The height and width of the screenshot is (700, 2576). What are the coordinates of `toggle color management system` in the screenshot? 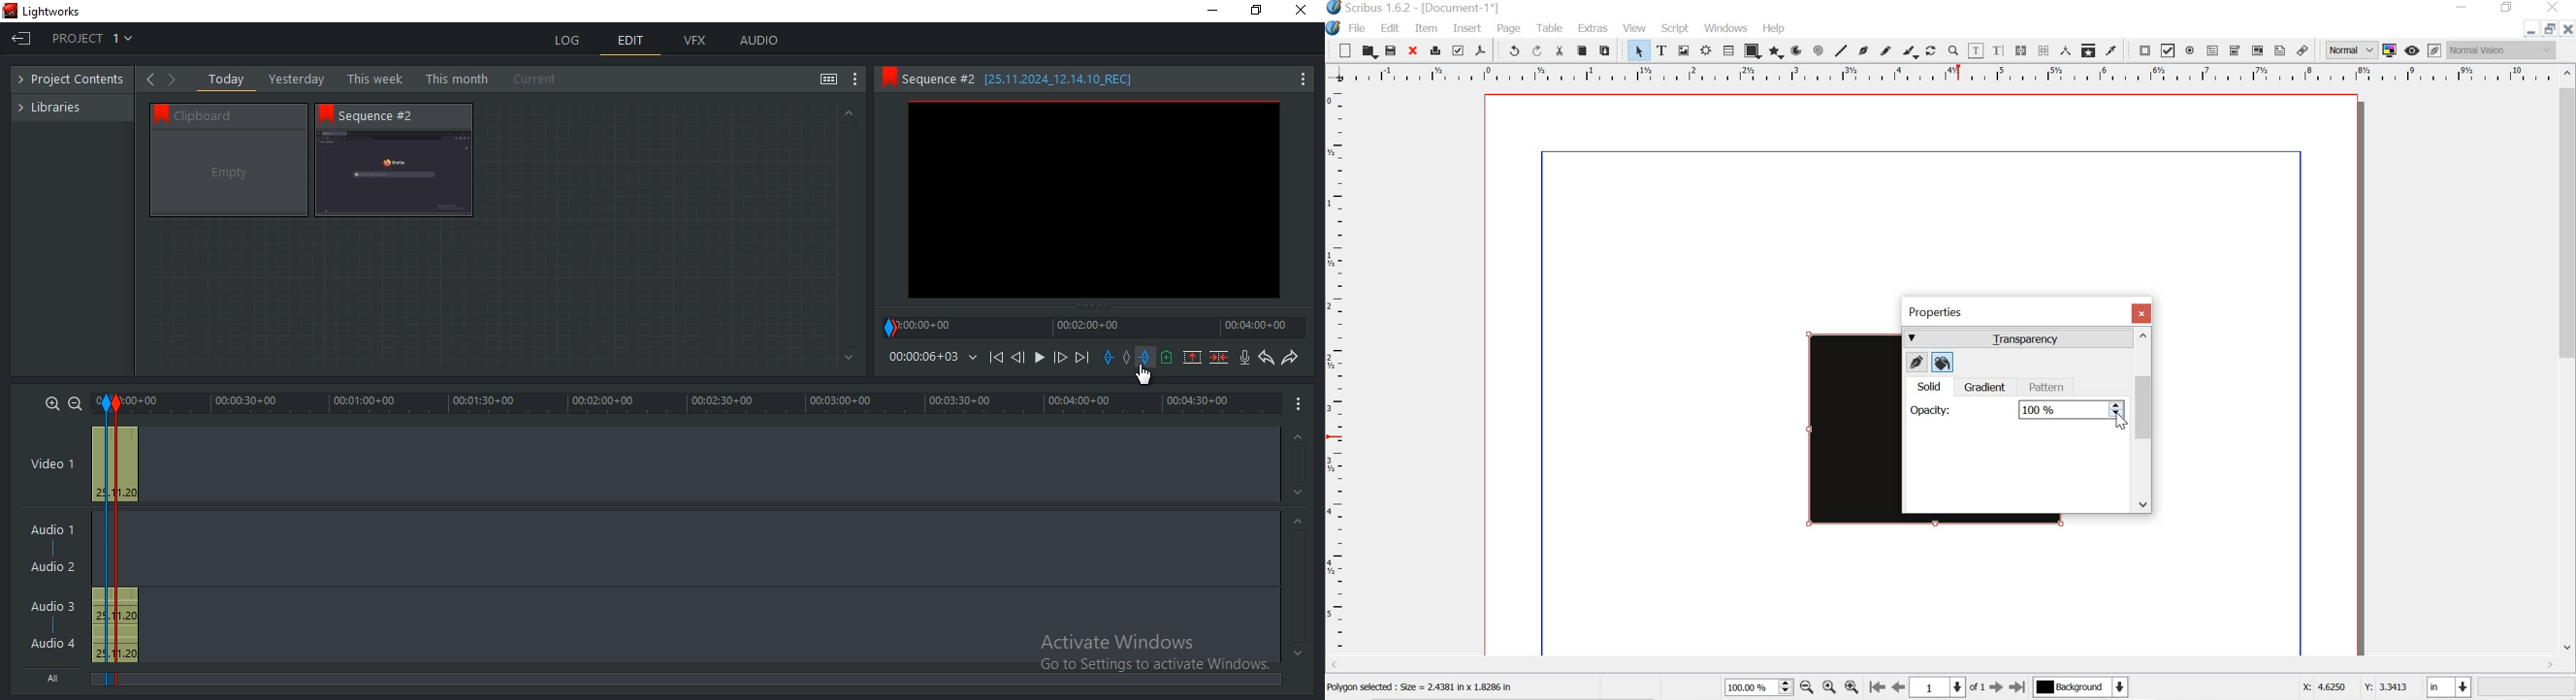 It's located at (2392, 50).